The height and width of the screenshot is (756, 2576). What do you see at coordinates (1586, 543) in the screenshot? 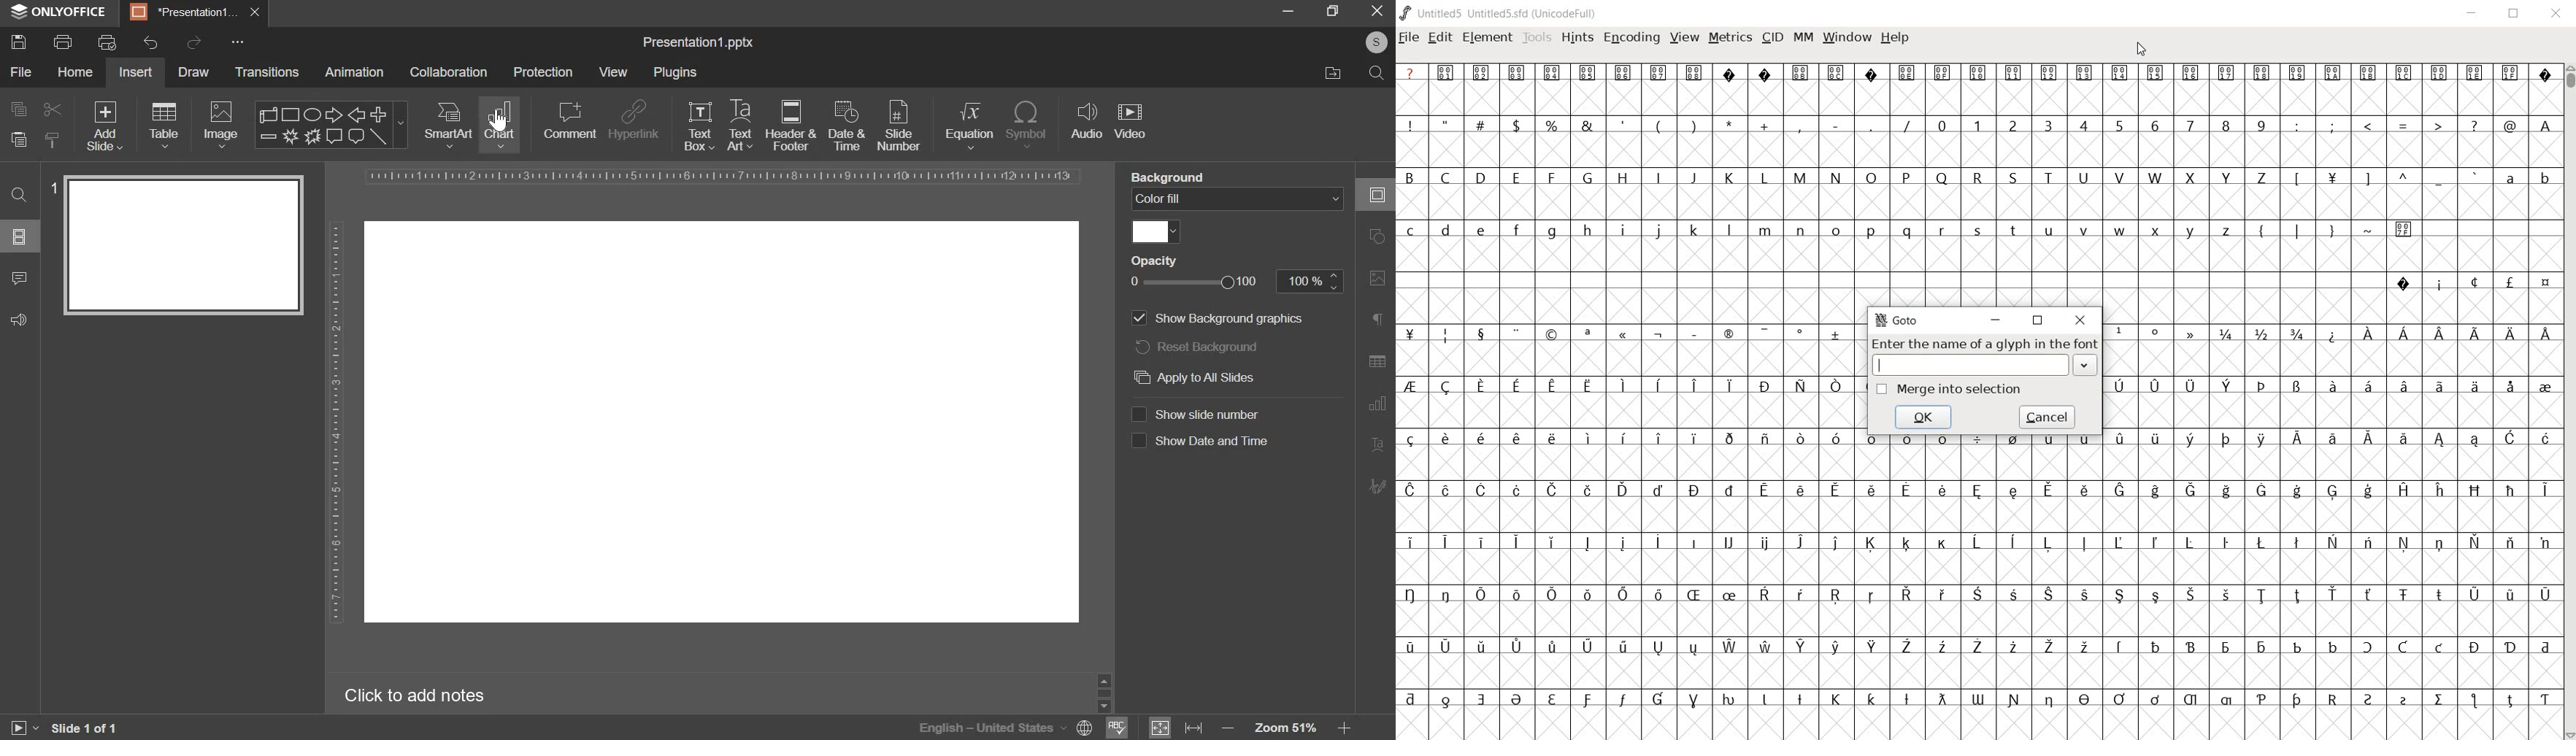
I see `Symbol` at bounding box center [1586, 543].